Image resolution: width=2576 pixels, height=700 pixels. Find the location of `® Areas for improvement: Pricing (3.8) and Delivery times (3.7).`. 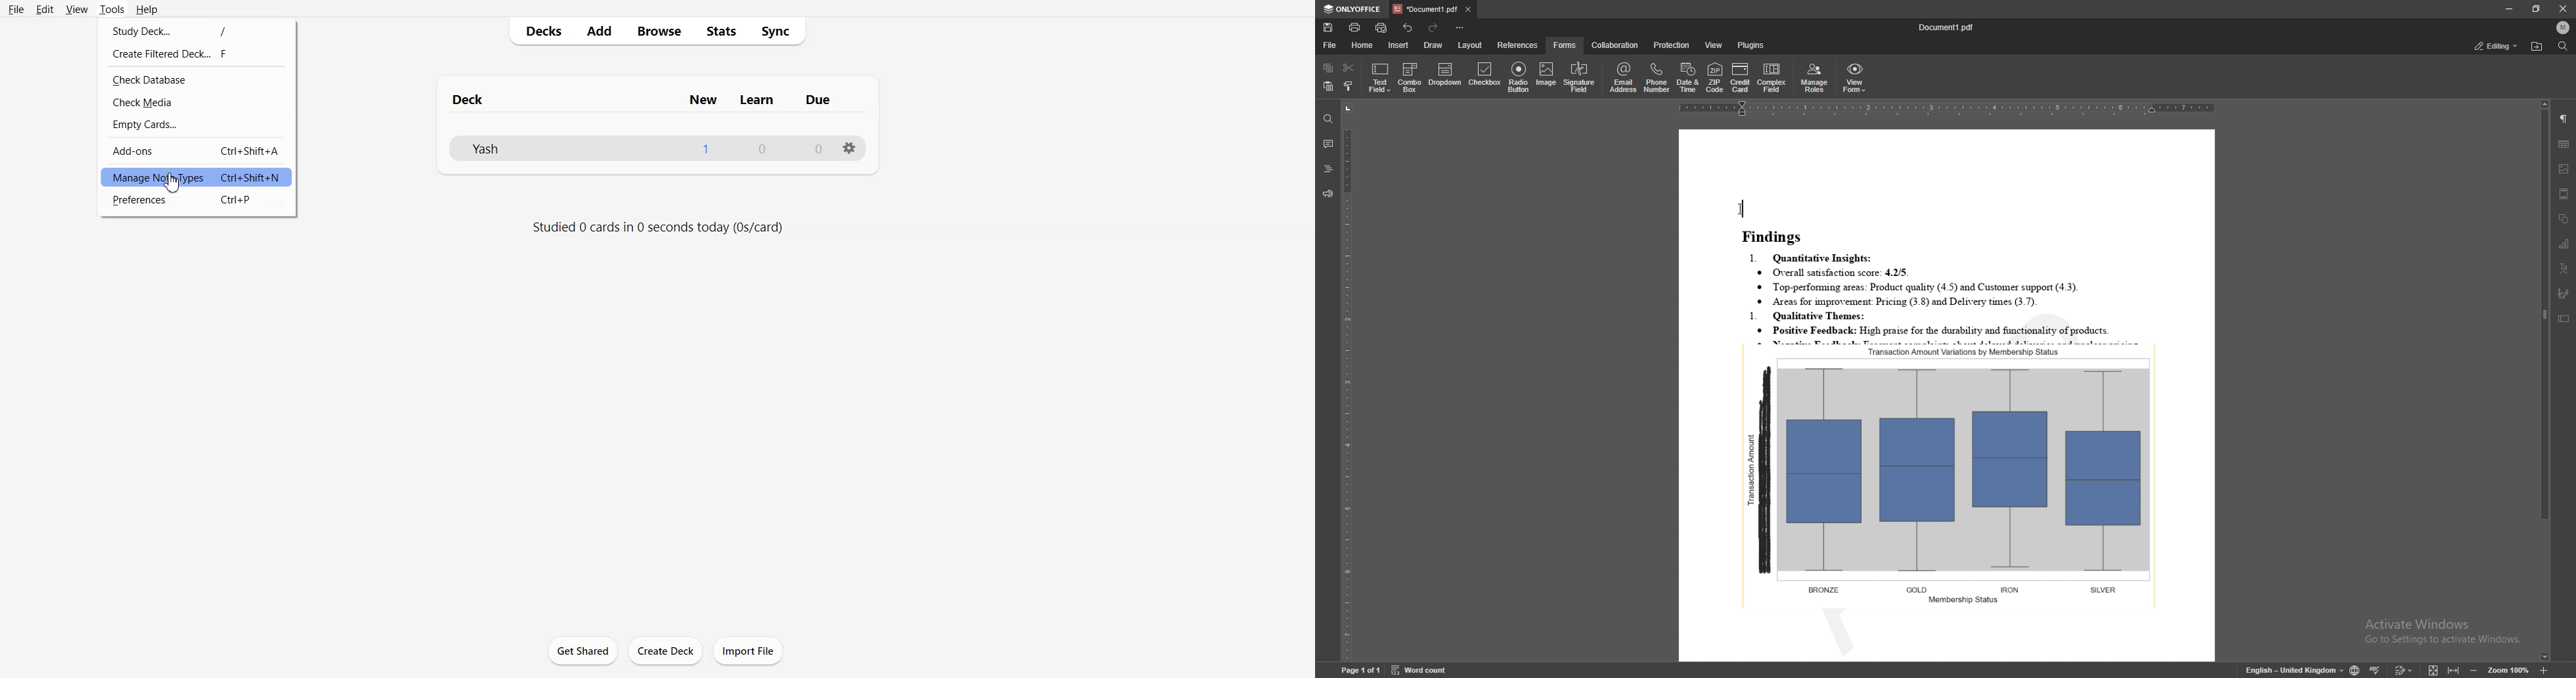

® Areas for improvement: Pricing (3.8) and Delivery times (3.7). is located at coordinates (1898, 302).